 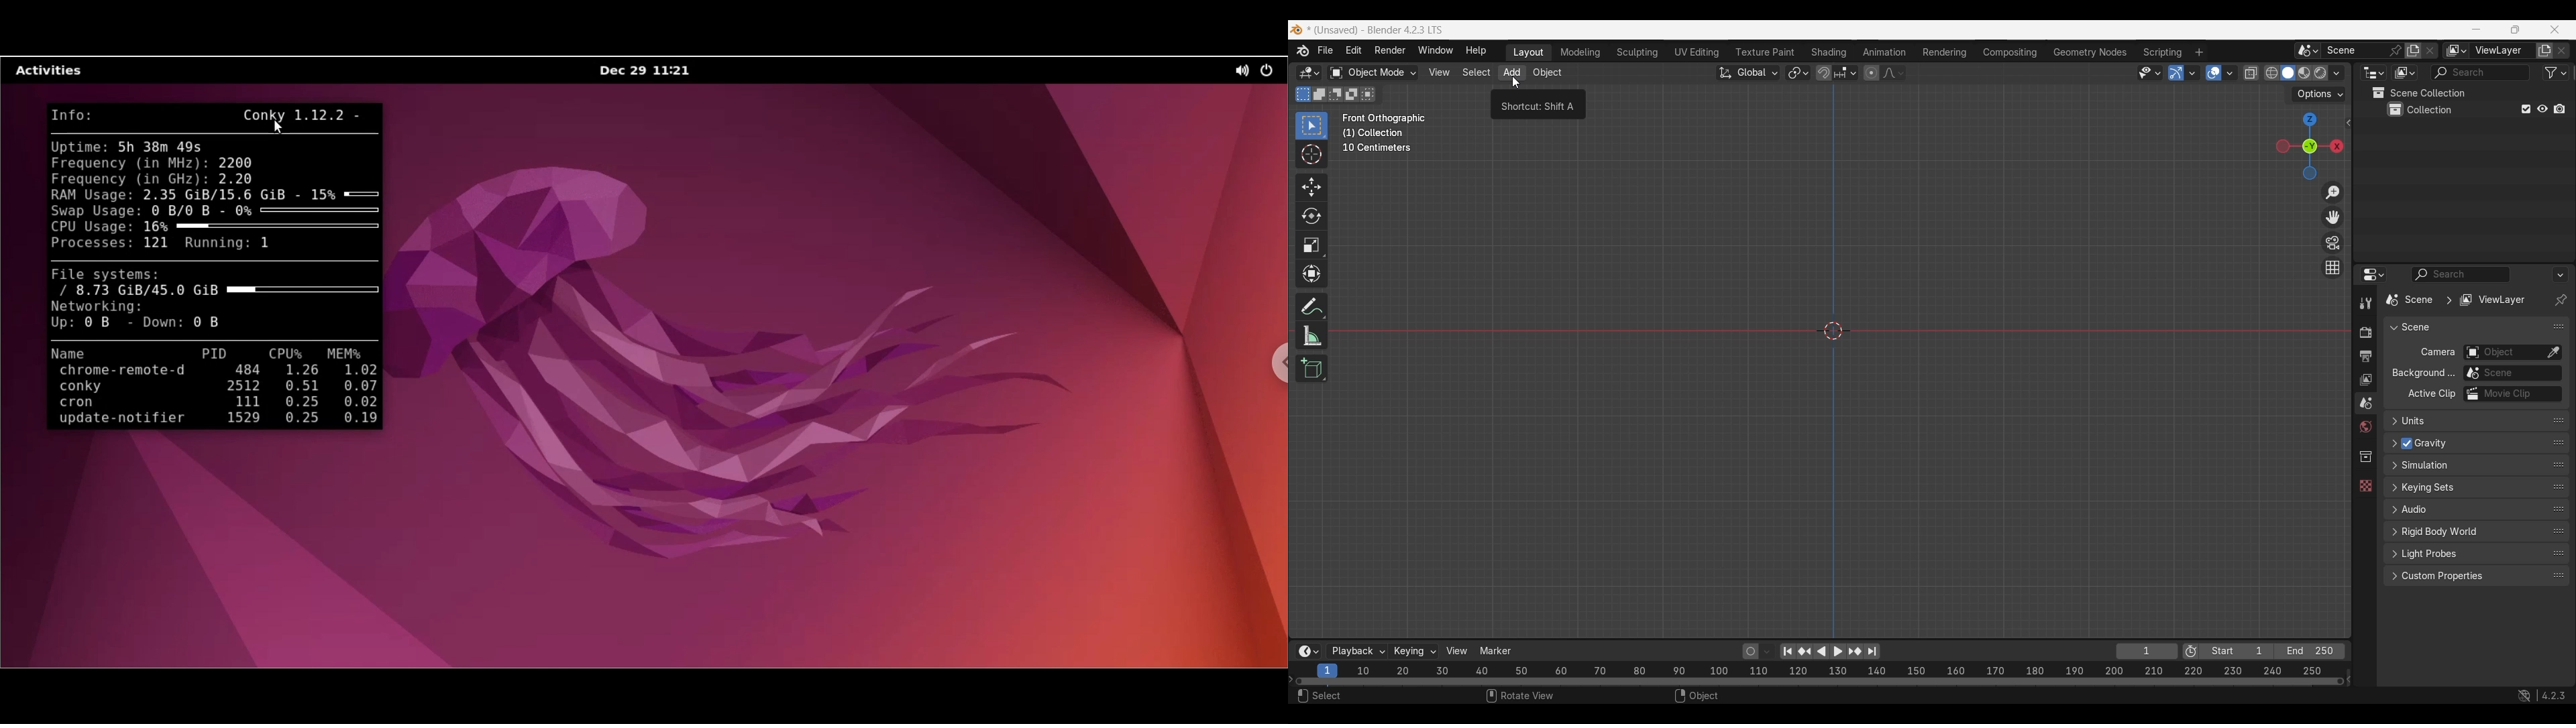 What do you see at coordinates (1548, 73) in the screenshot?
I see `Object menu` at bounding box center [1548, 73].